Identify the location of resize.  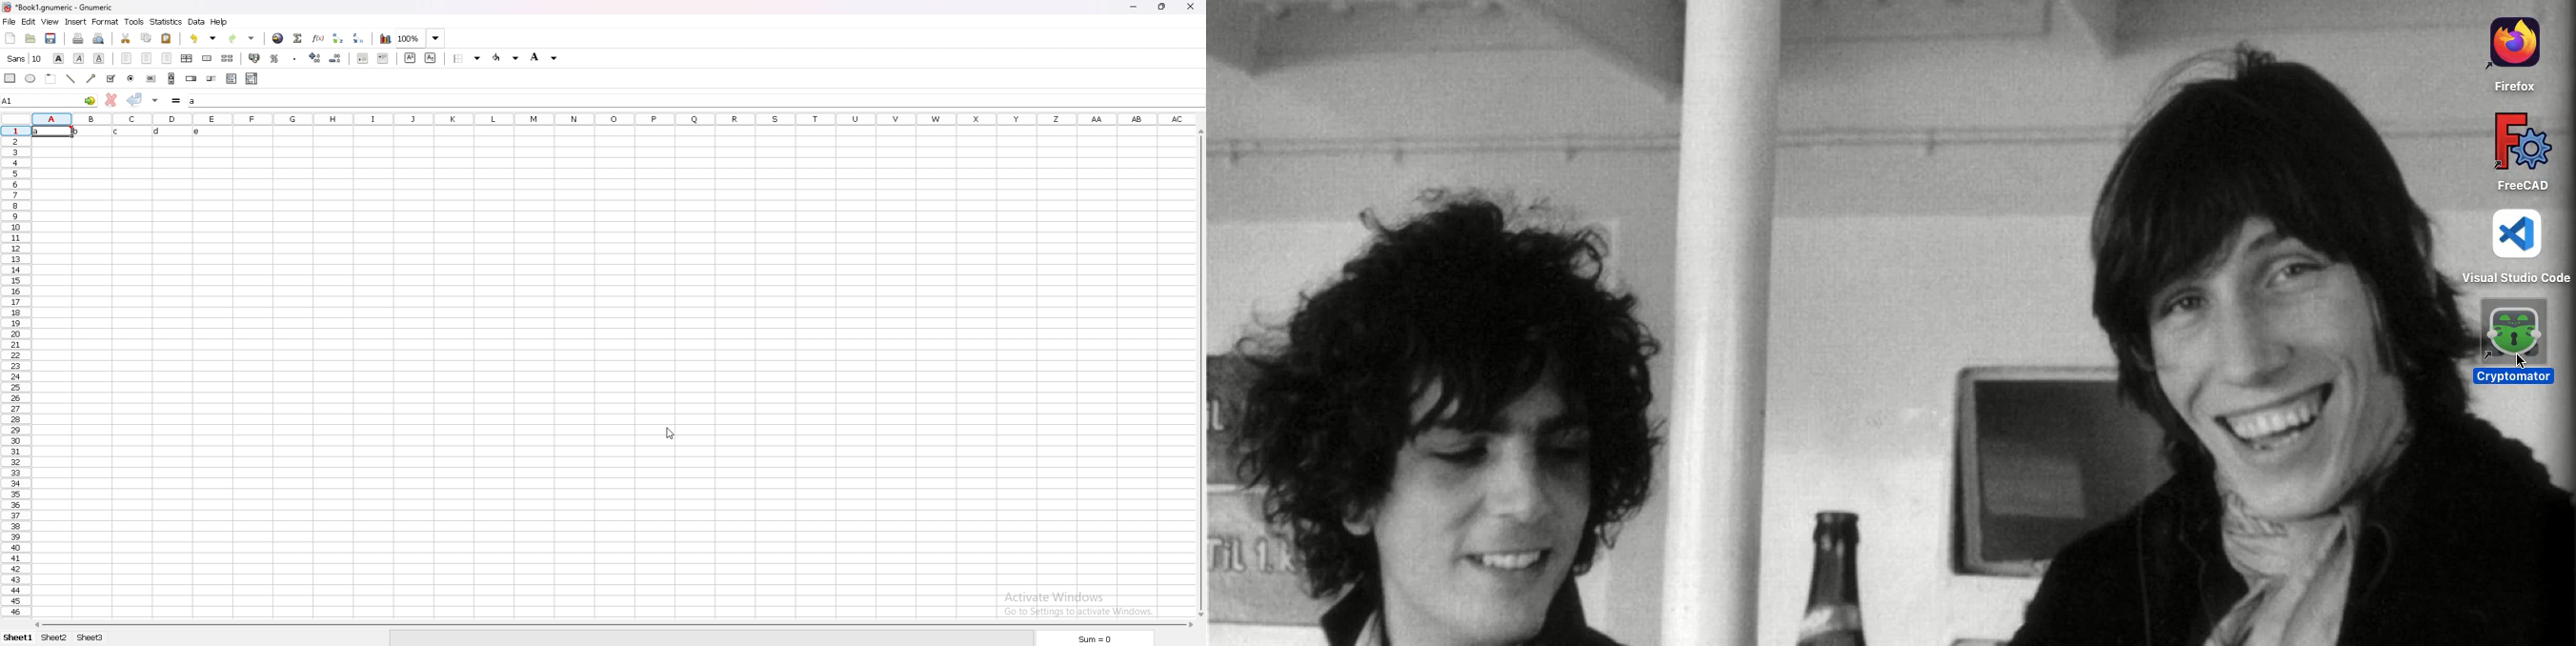
(1160, 7).